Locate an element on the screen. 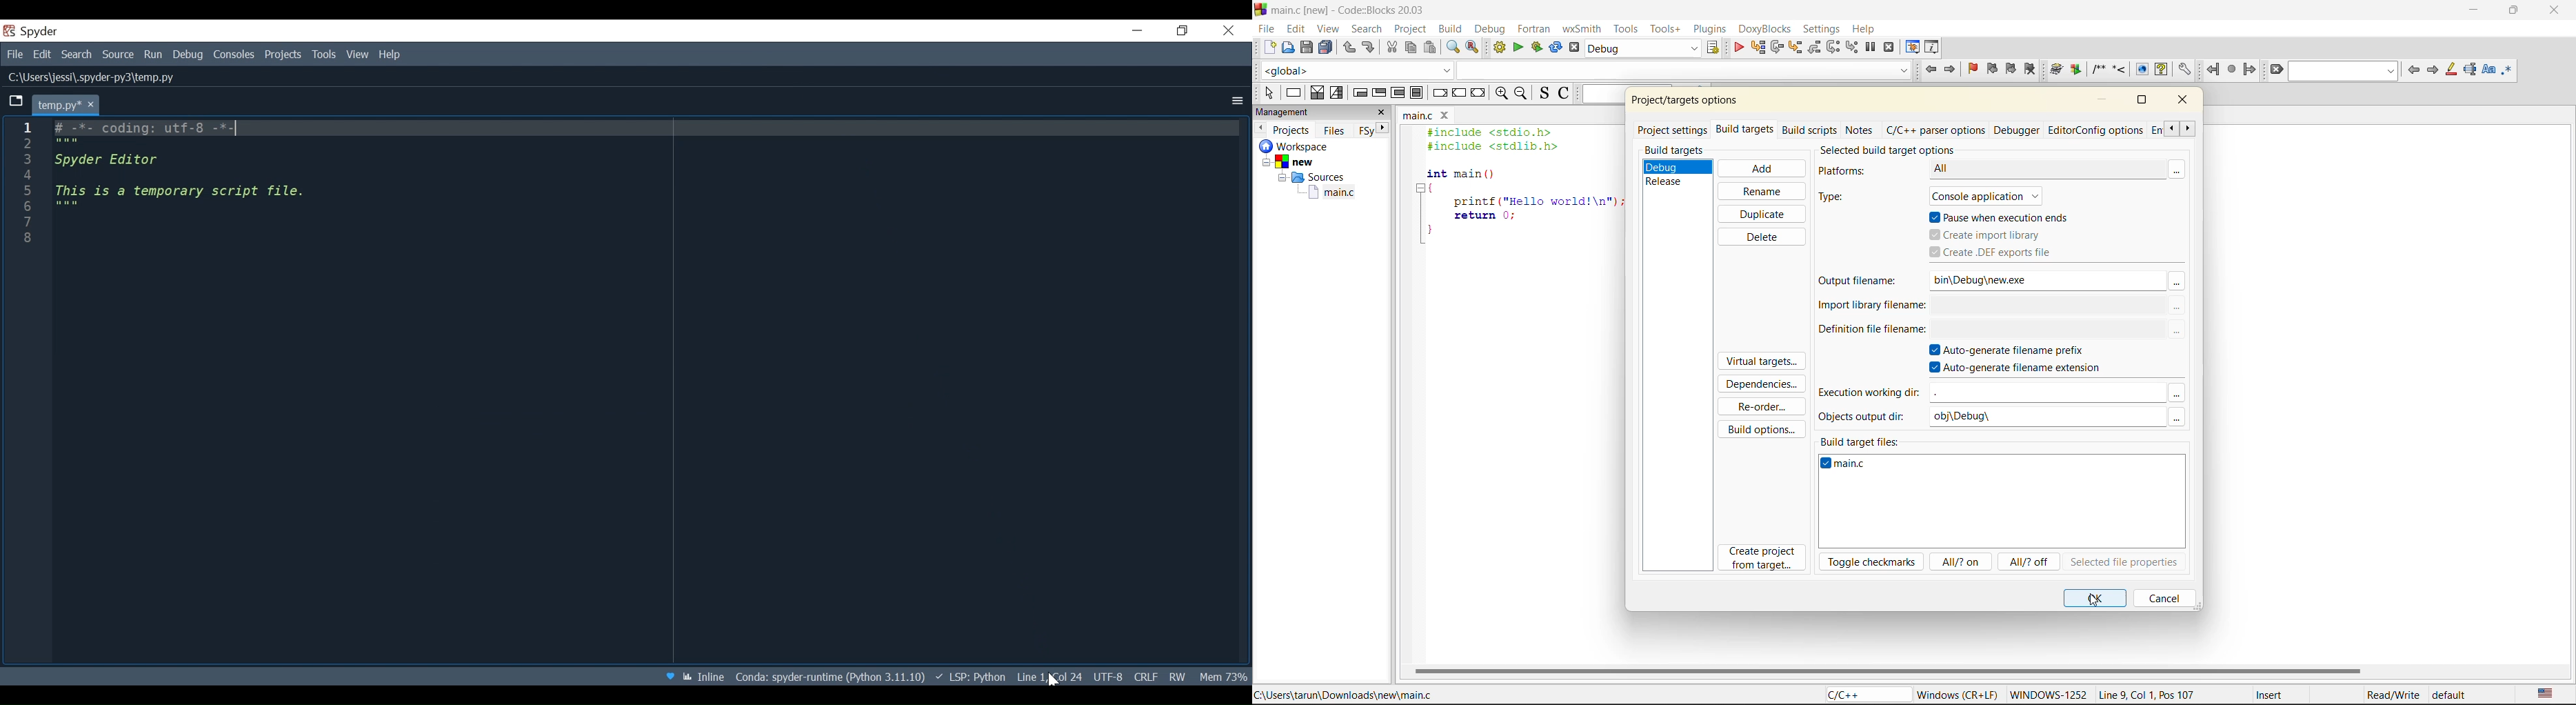 The image size is (2576, 728). tools is located at coordinates (1625, 30).